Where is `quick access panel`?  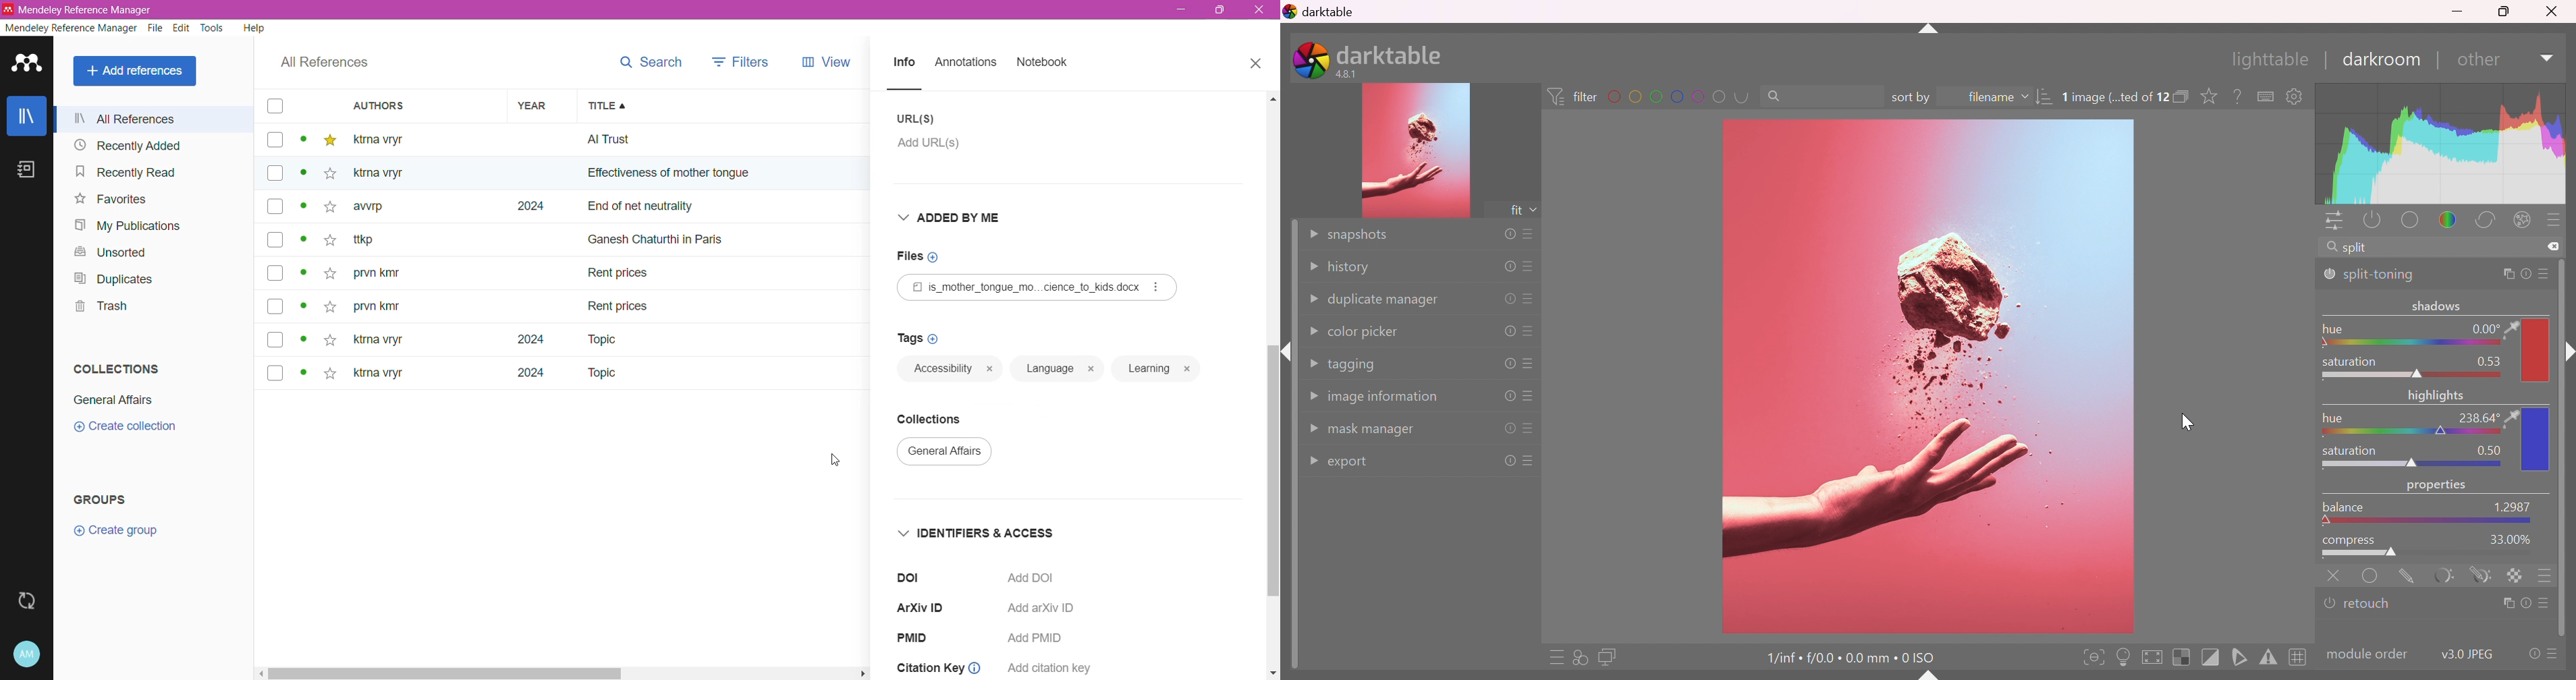 quick access panel is located at coordinates (2334, 219).